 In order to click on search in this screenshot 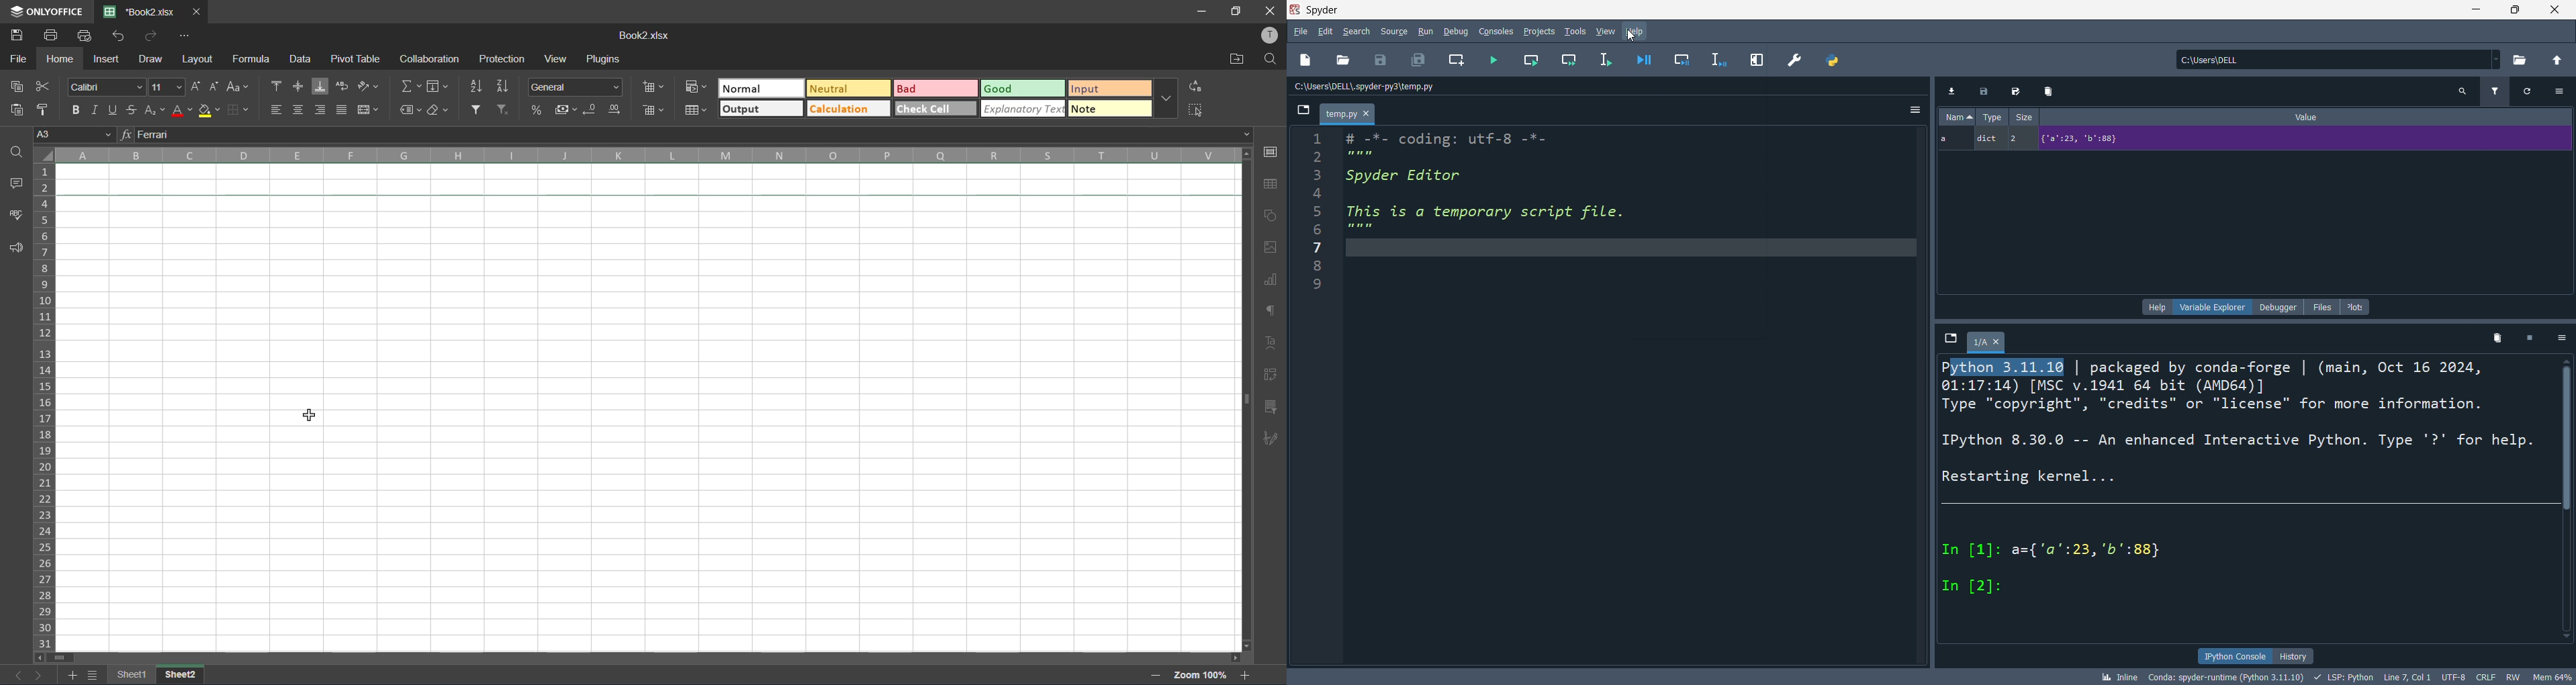, I will do `click(1357, 32)`.